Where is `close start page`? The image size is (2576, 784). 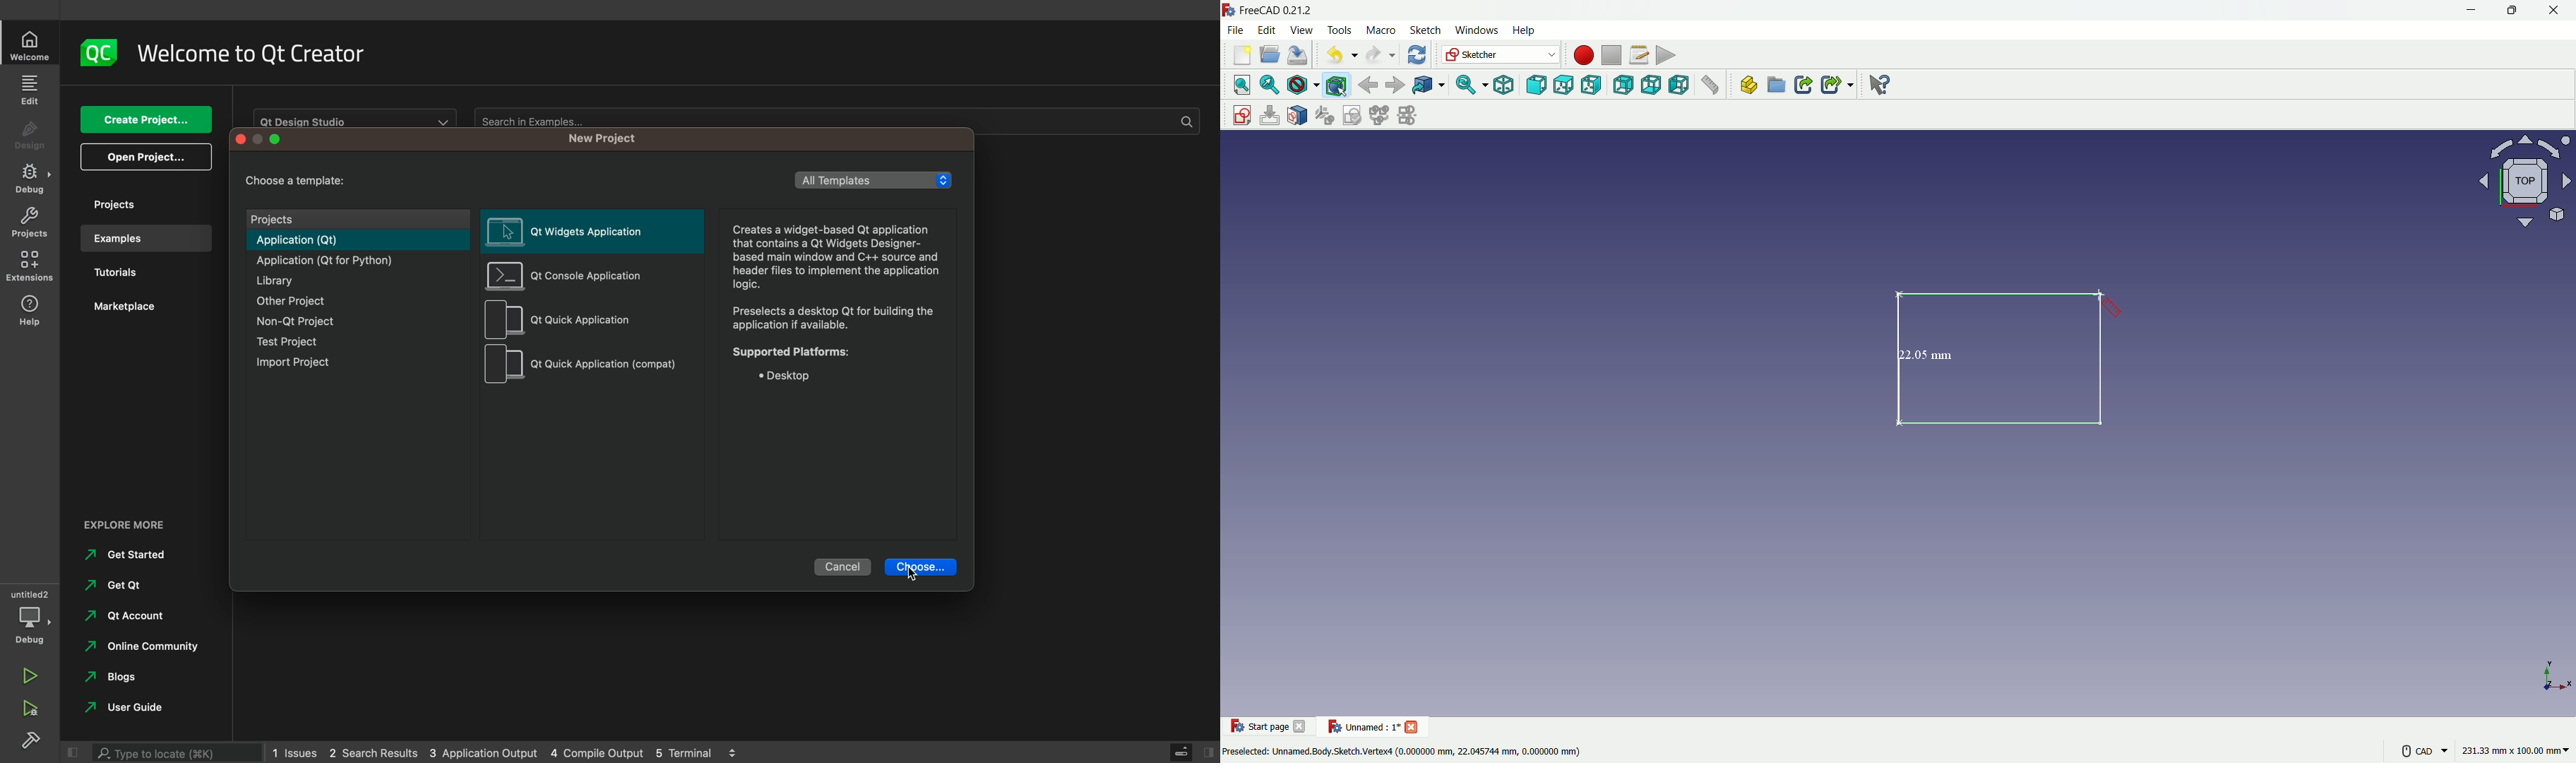 close start page is located at coordinates (1301, 729).